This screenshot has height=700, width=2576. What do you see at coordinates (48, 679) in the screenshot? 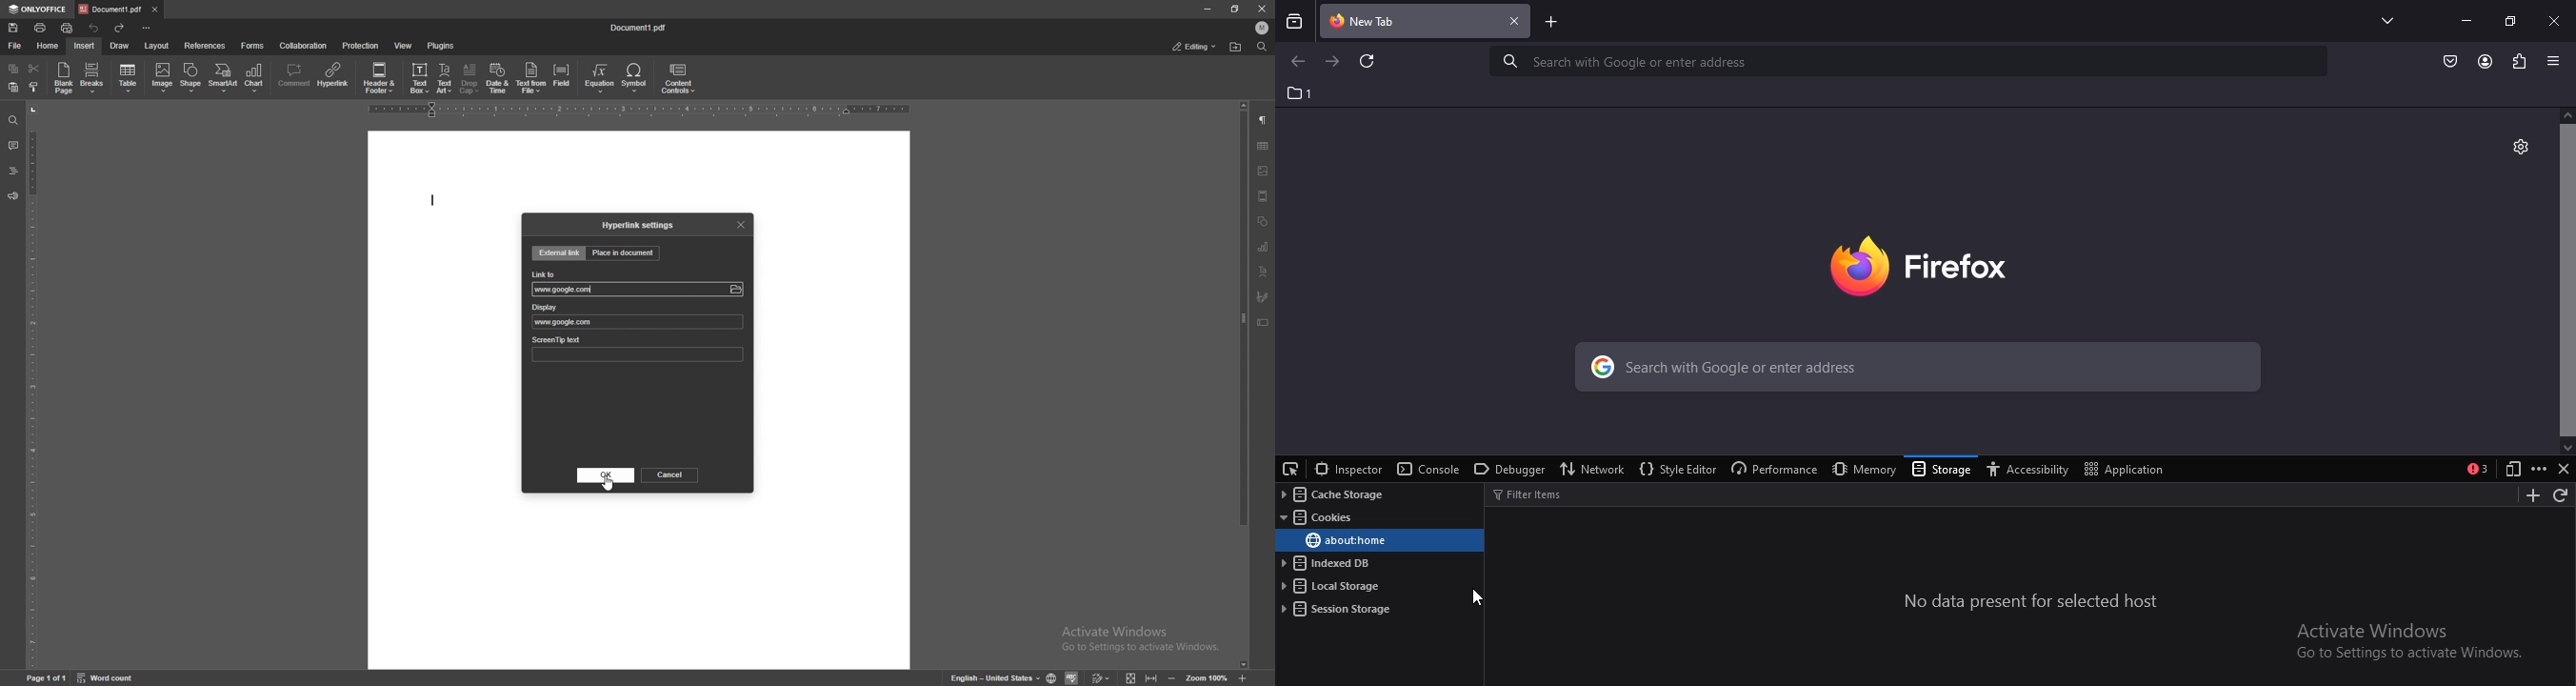
I see `page 1 of 1` at bounding box center [48, 679].